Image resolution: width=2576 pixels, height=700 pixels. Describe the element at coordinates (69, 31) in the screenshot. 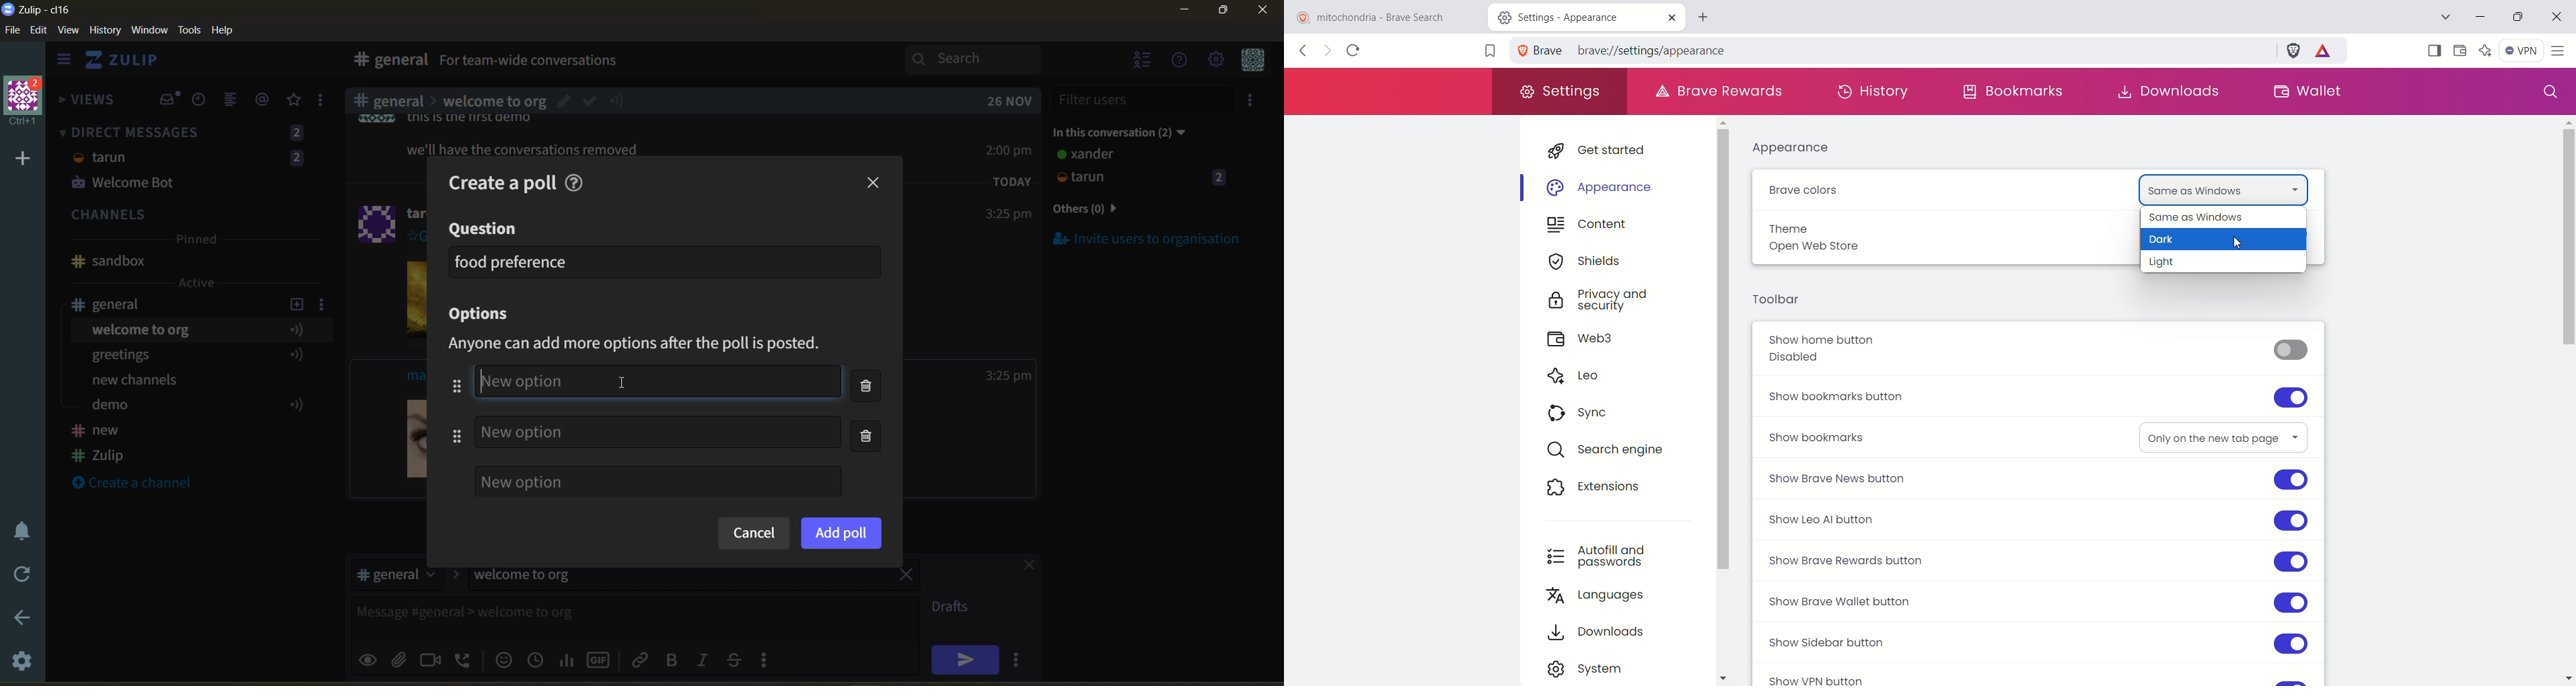

I see `view` at that location.